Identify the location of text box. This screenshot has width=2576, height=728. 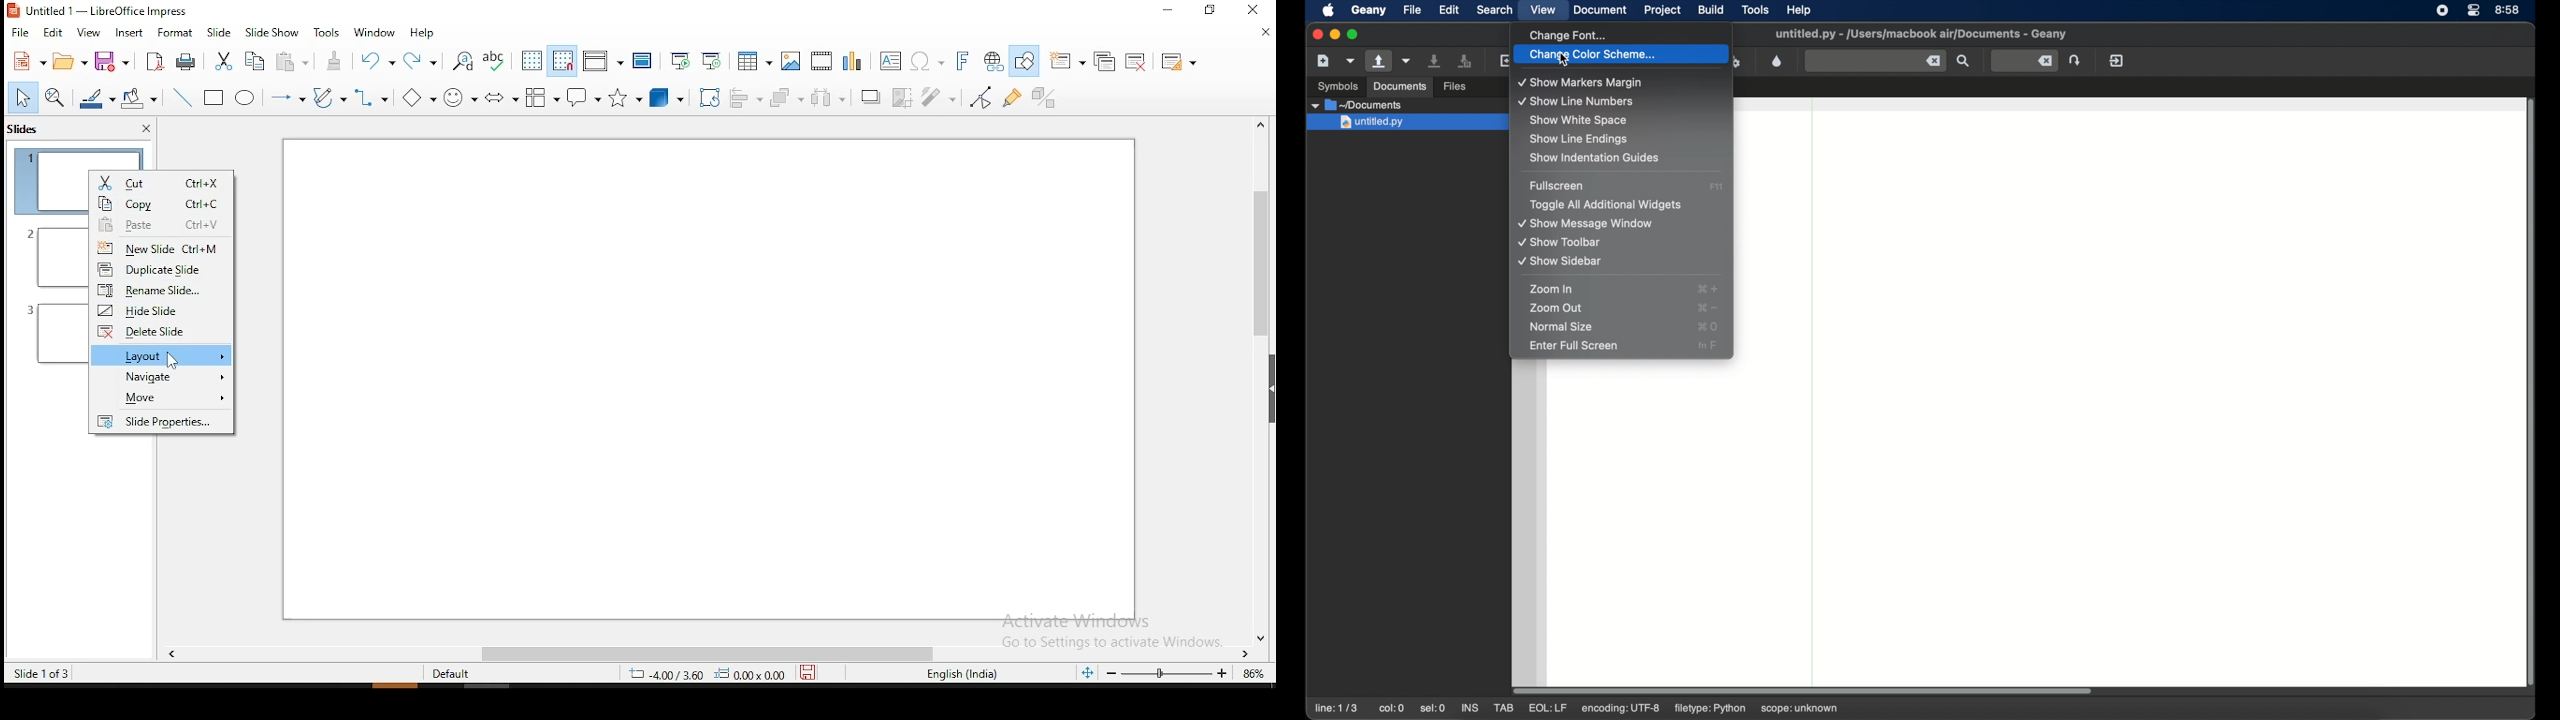
(891, 60).